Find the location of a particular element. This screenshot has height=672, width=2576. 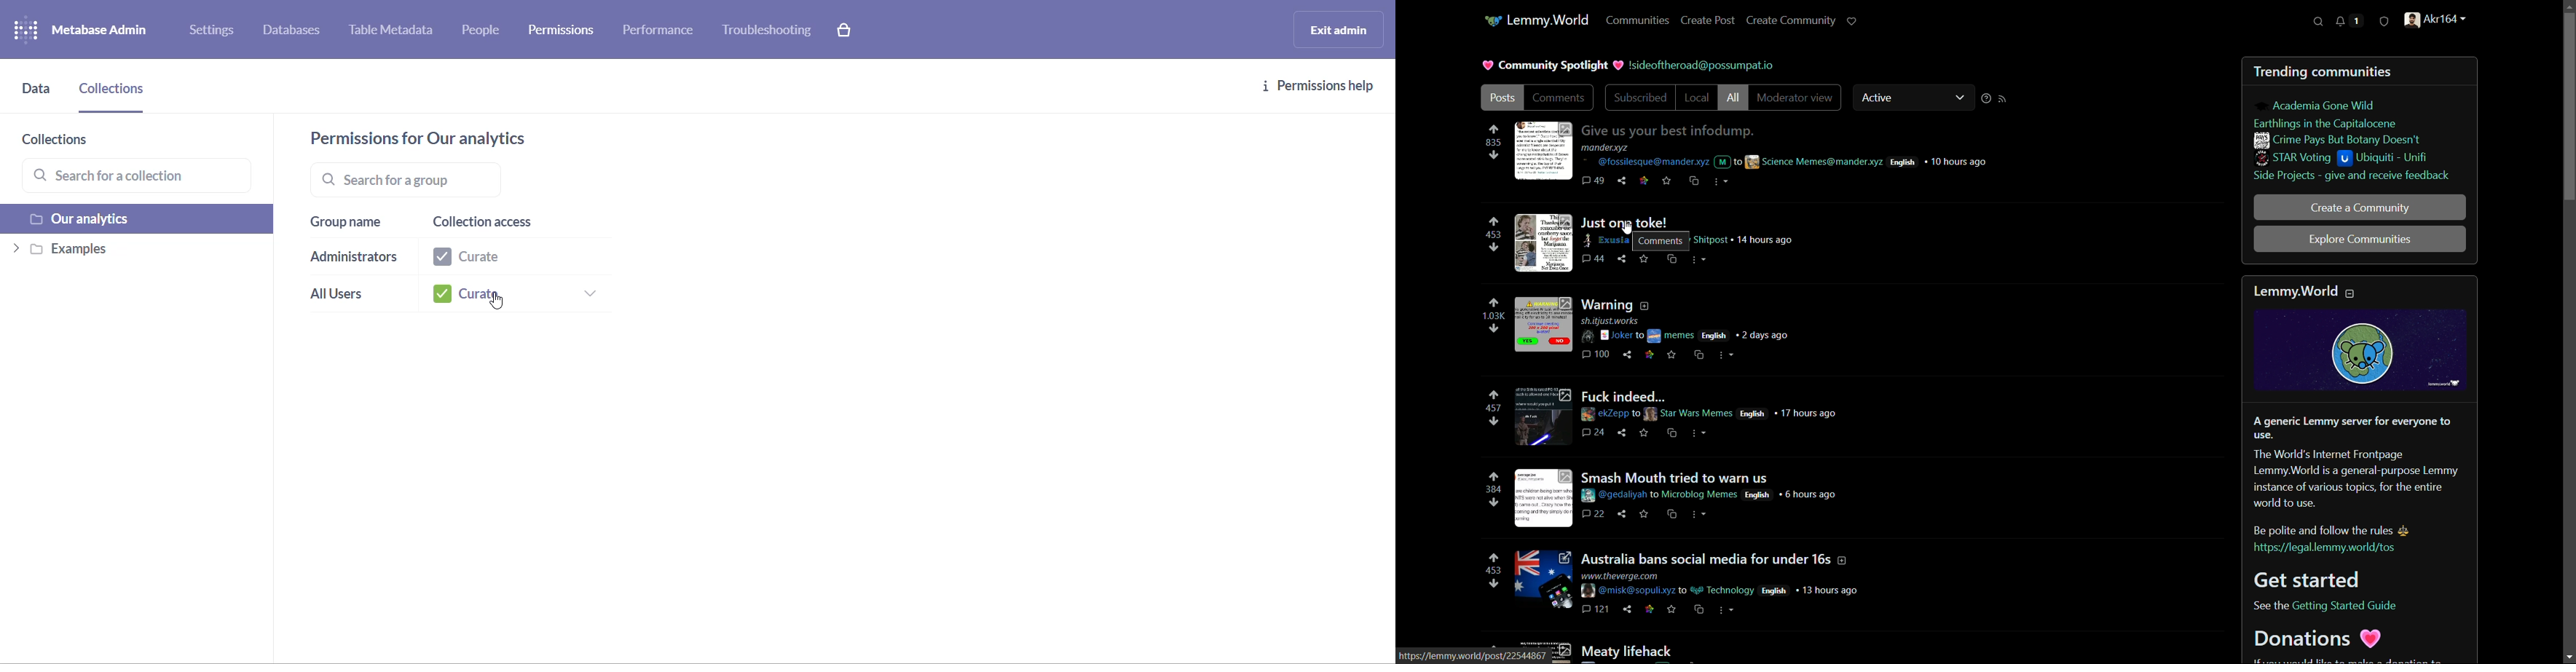

databases is located at coordinates (299, 32).